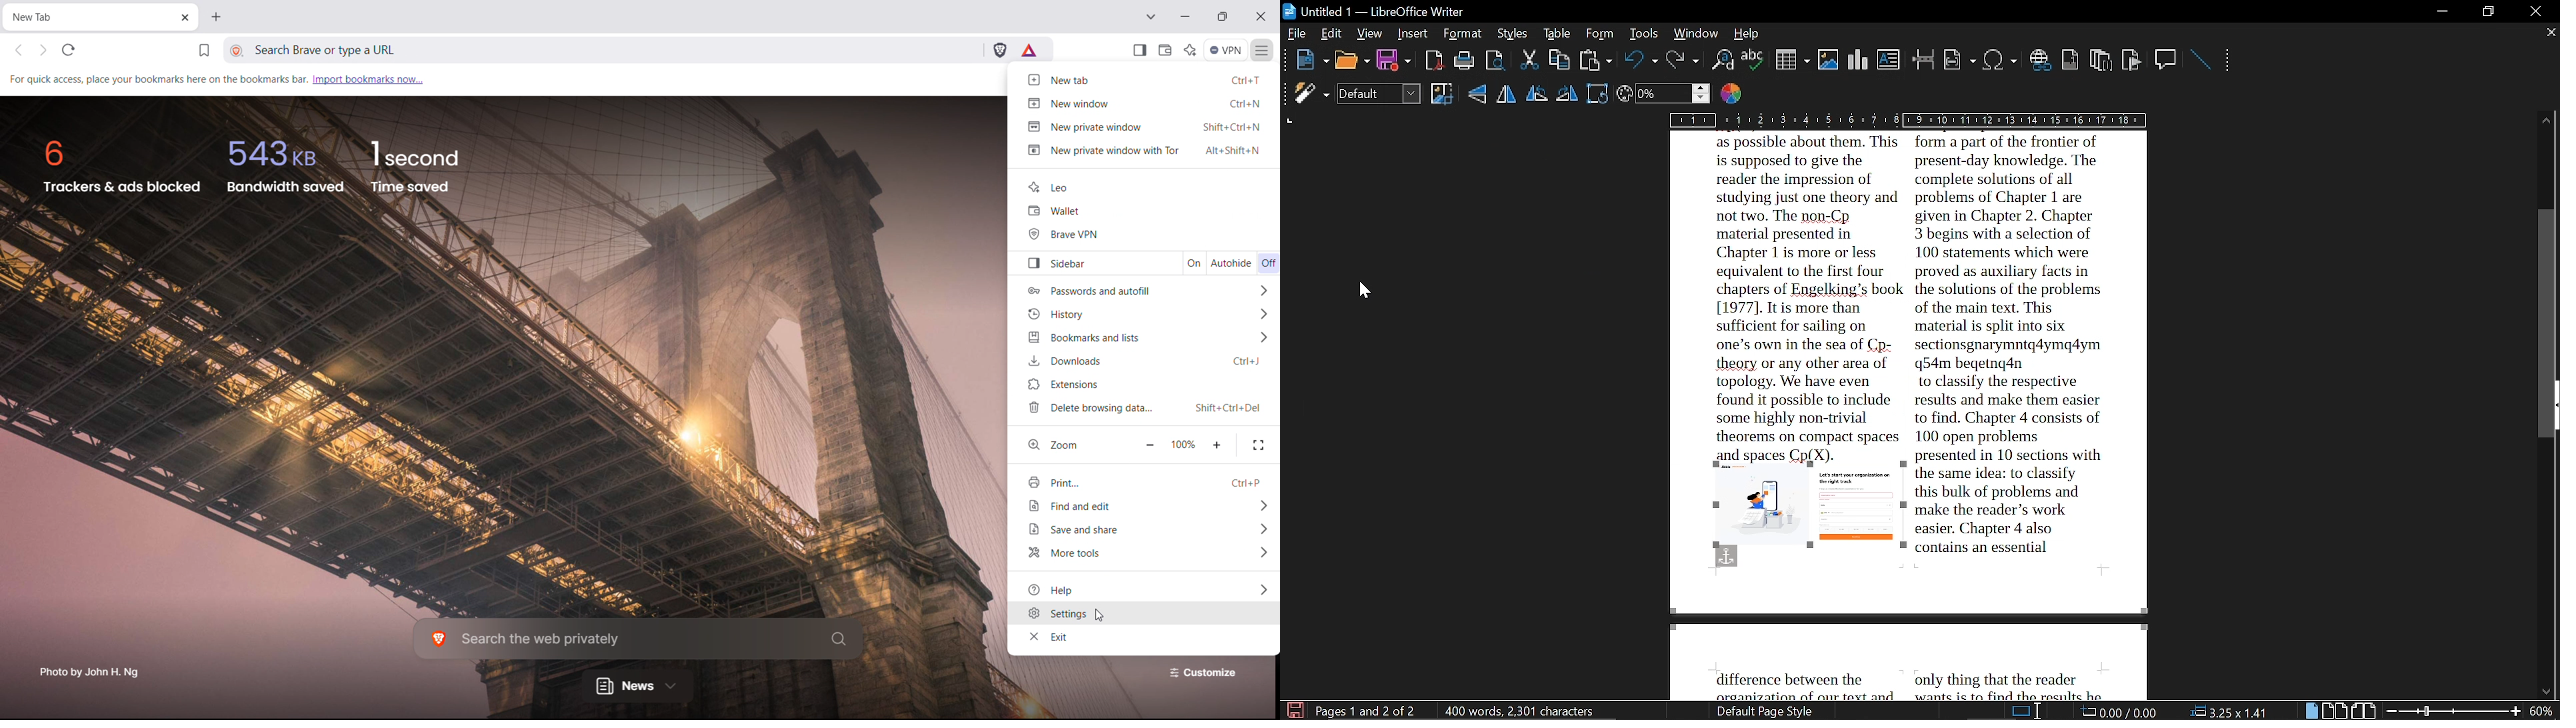 This screenshot has height=728, width=2576. Describe the element at coordinates (1558, 33) in the screenshot. I see `table` at that location.